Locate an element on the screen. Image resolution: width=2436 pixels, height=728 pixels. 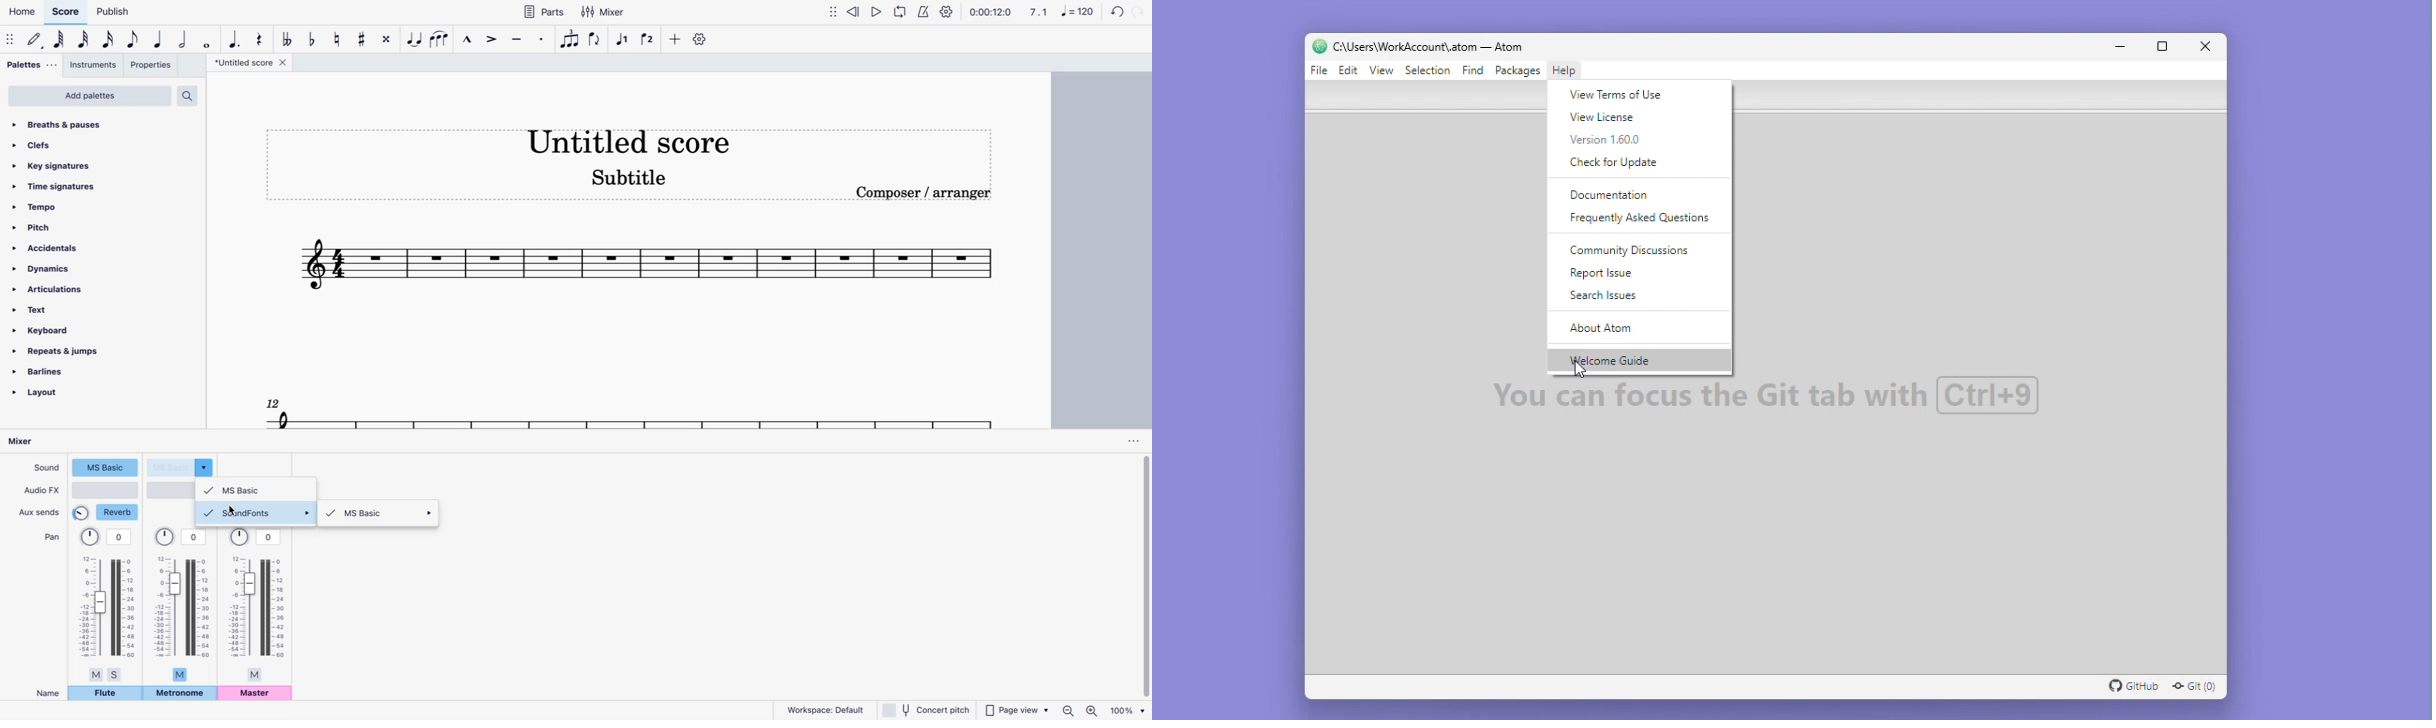
Community discussions is located at coordinates (1636, 249).